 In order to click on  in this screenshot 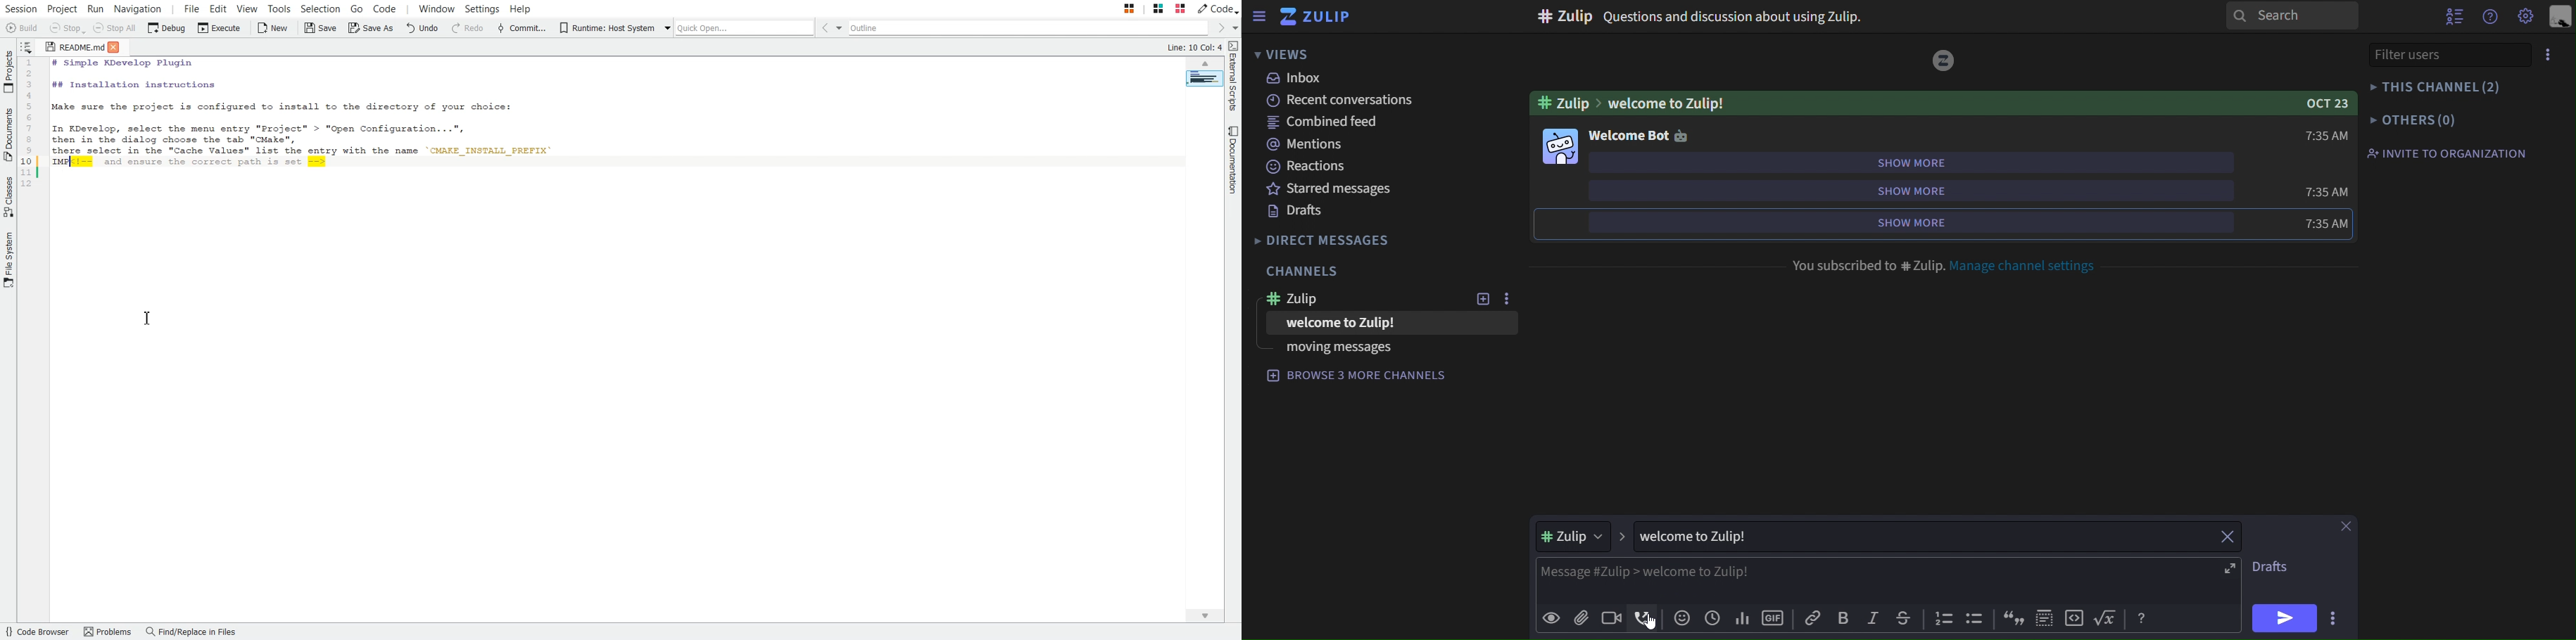, I will do `click(2142, 618)`.